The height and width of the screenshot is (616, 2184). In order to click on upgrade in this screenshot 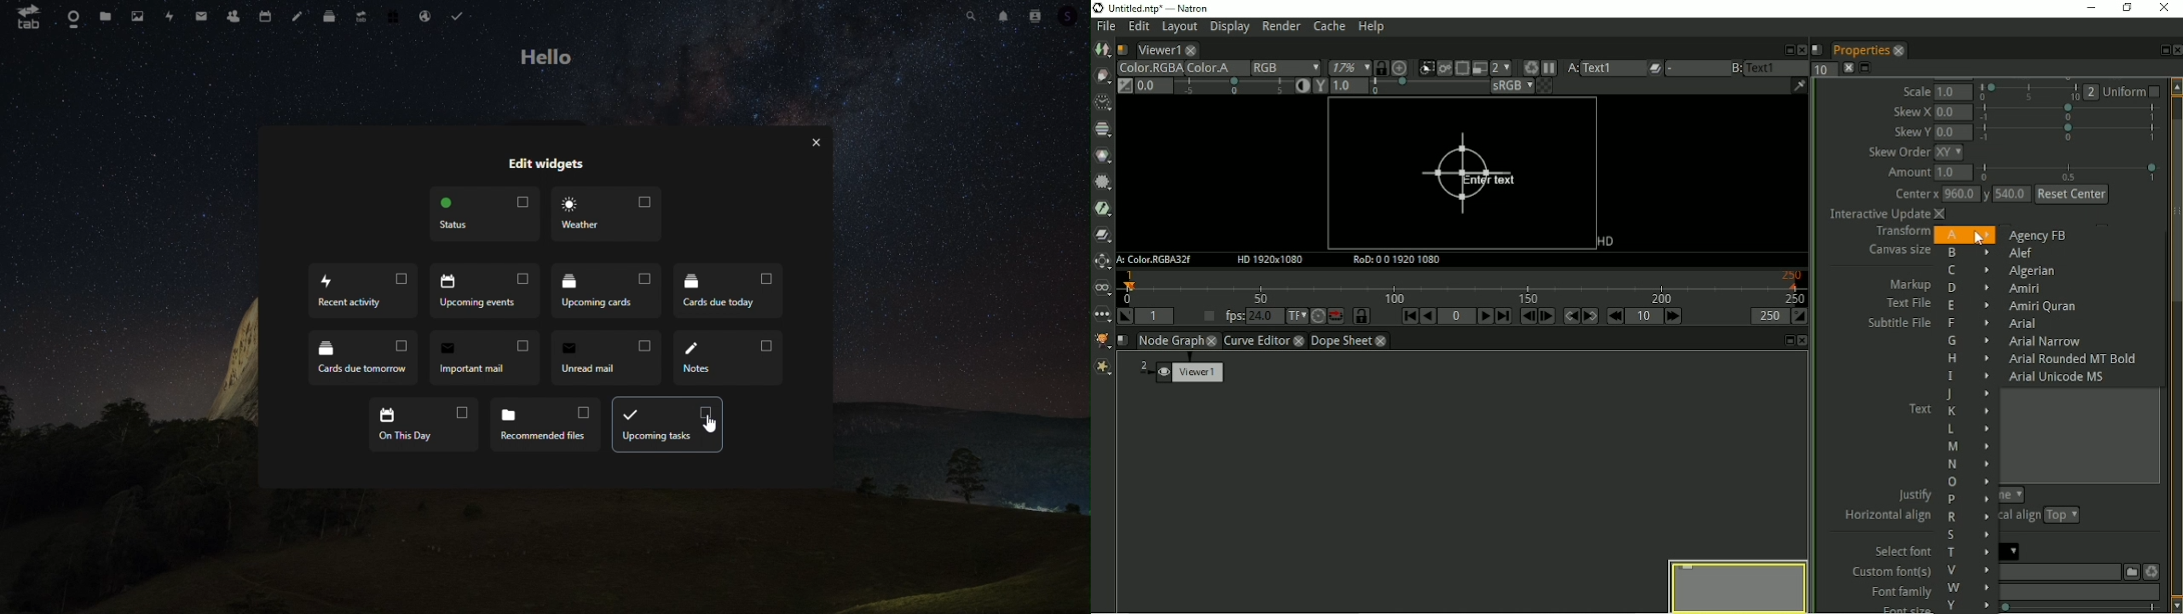, I will do `click(362, 20)`.